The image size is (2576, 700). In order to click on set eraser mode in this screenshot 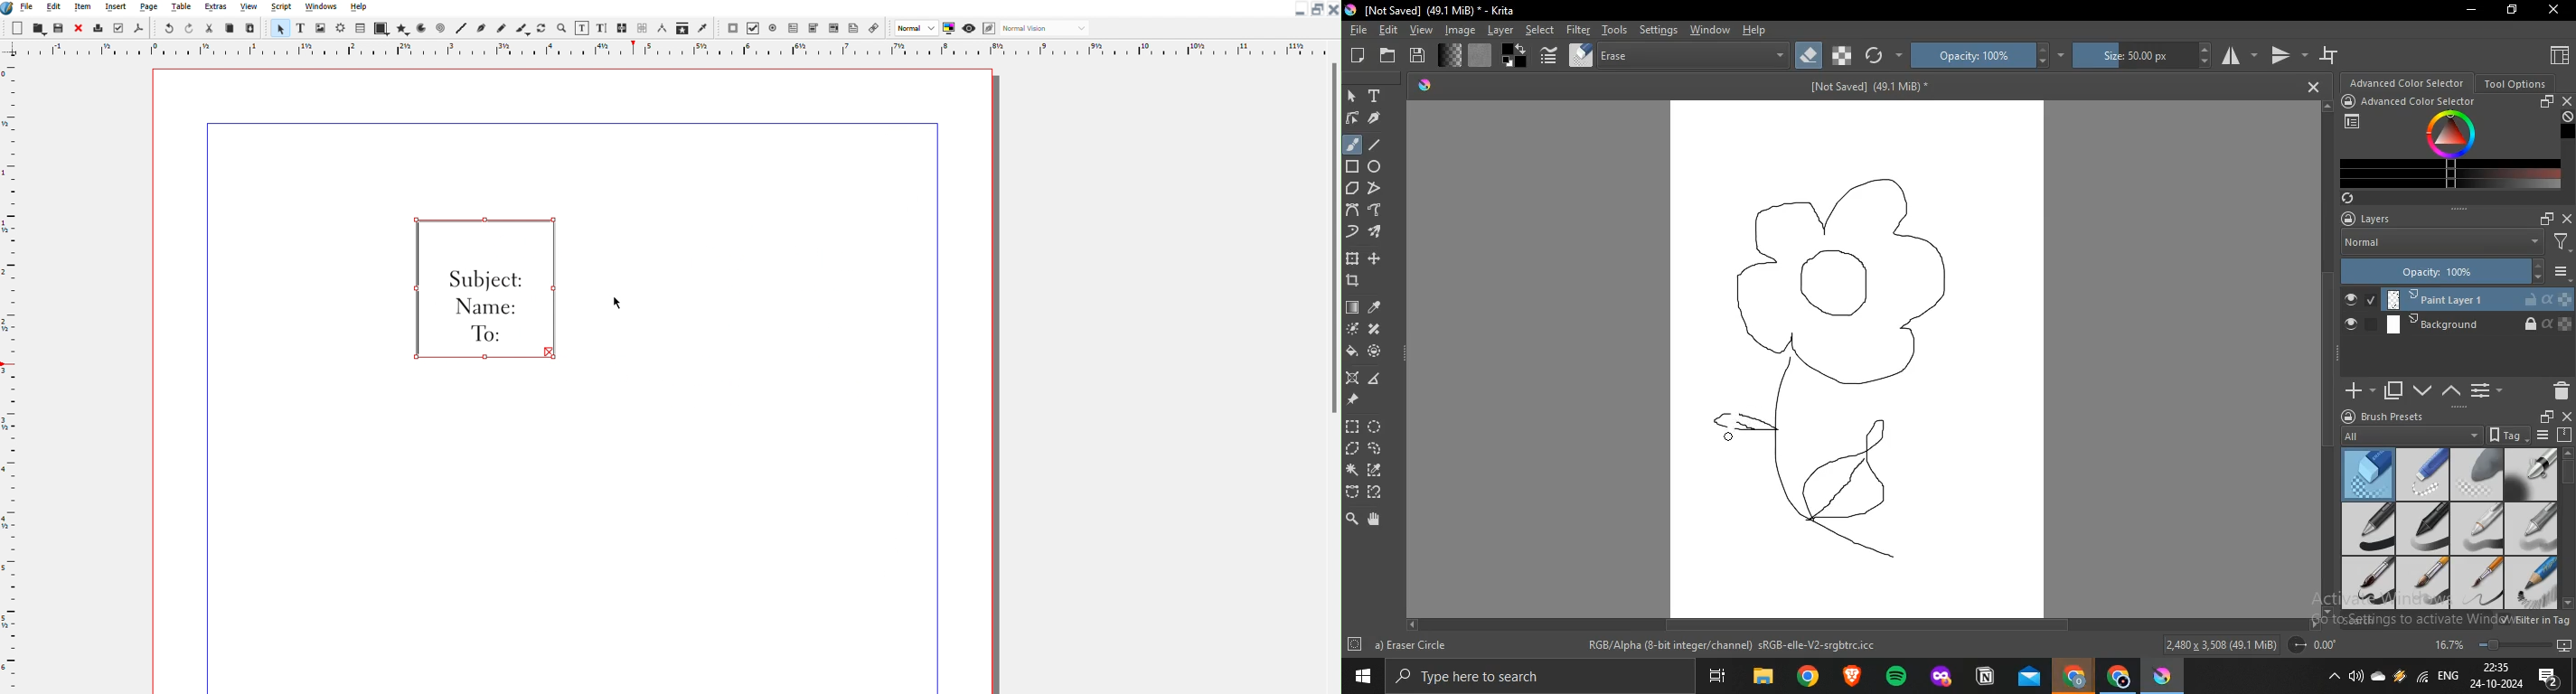, I will do `click(1808, 57)`.